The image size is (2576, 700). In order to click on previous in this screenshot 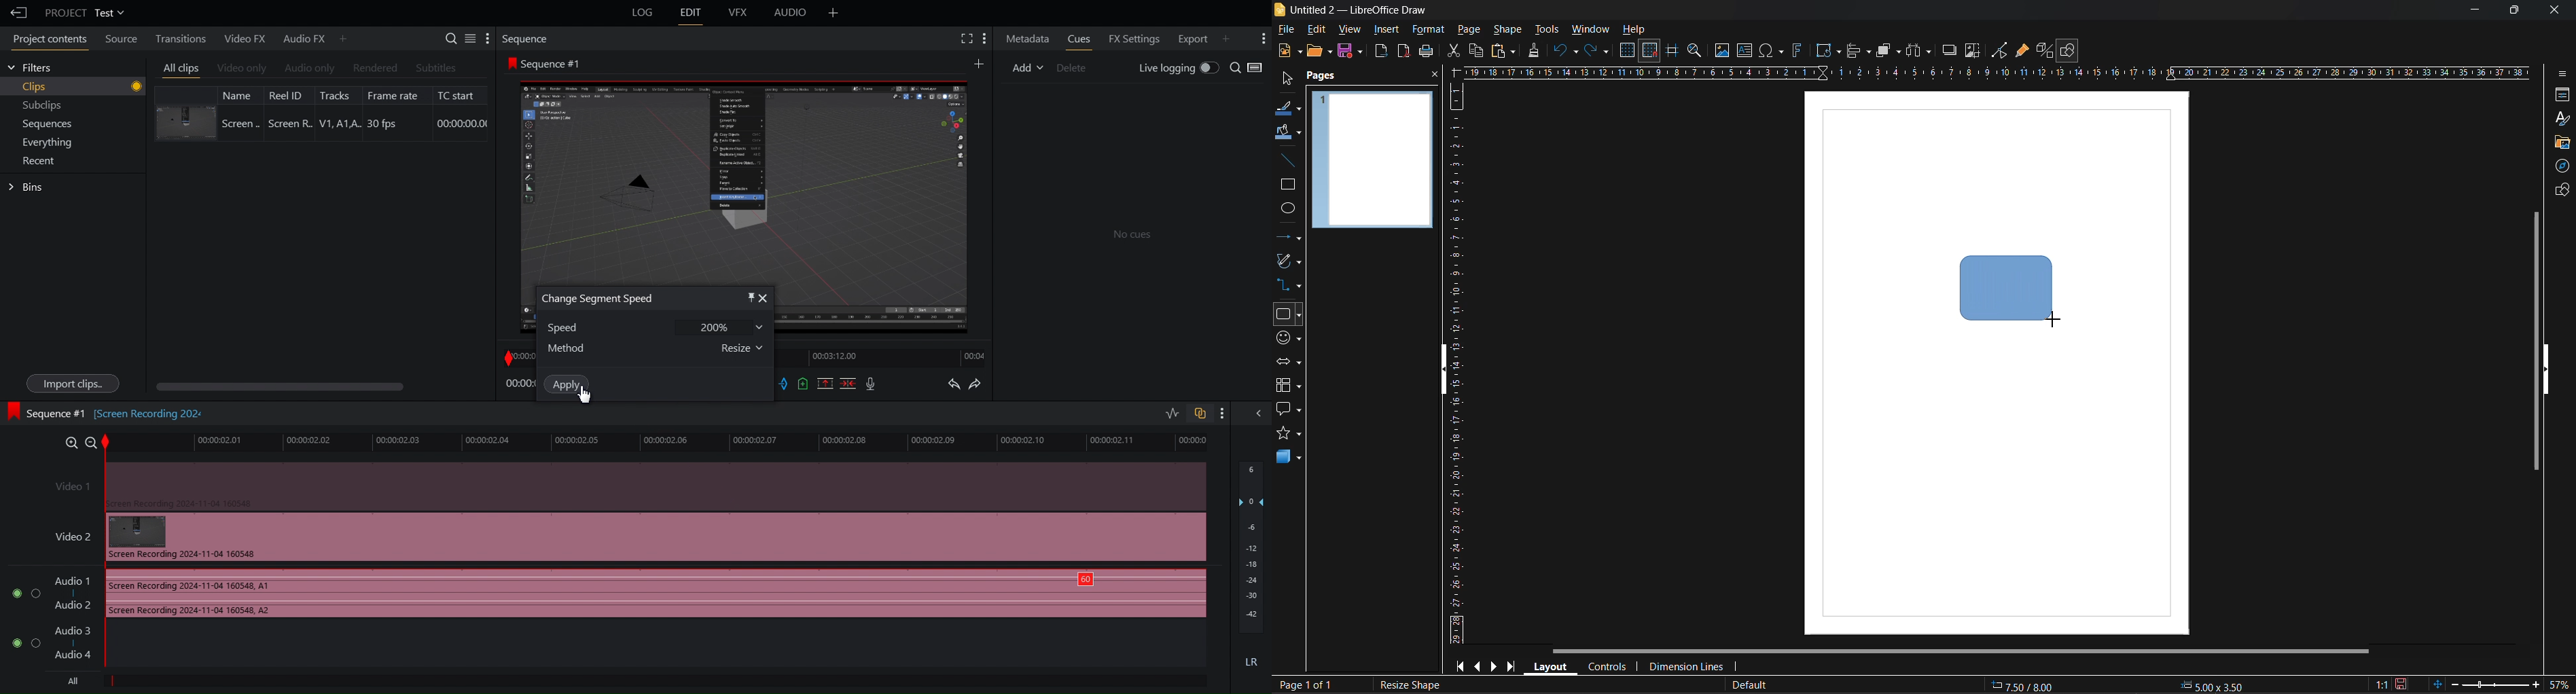, I will do `click(1476, 665)`.